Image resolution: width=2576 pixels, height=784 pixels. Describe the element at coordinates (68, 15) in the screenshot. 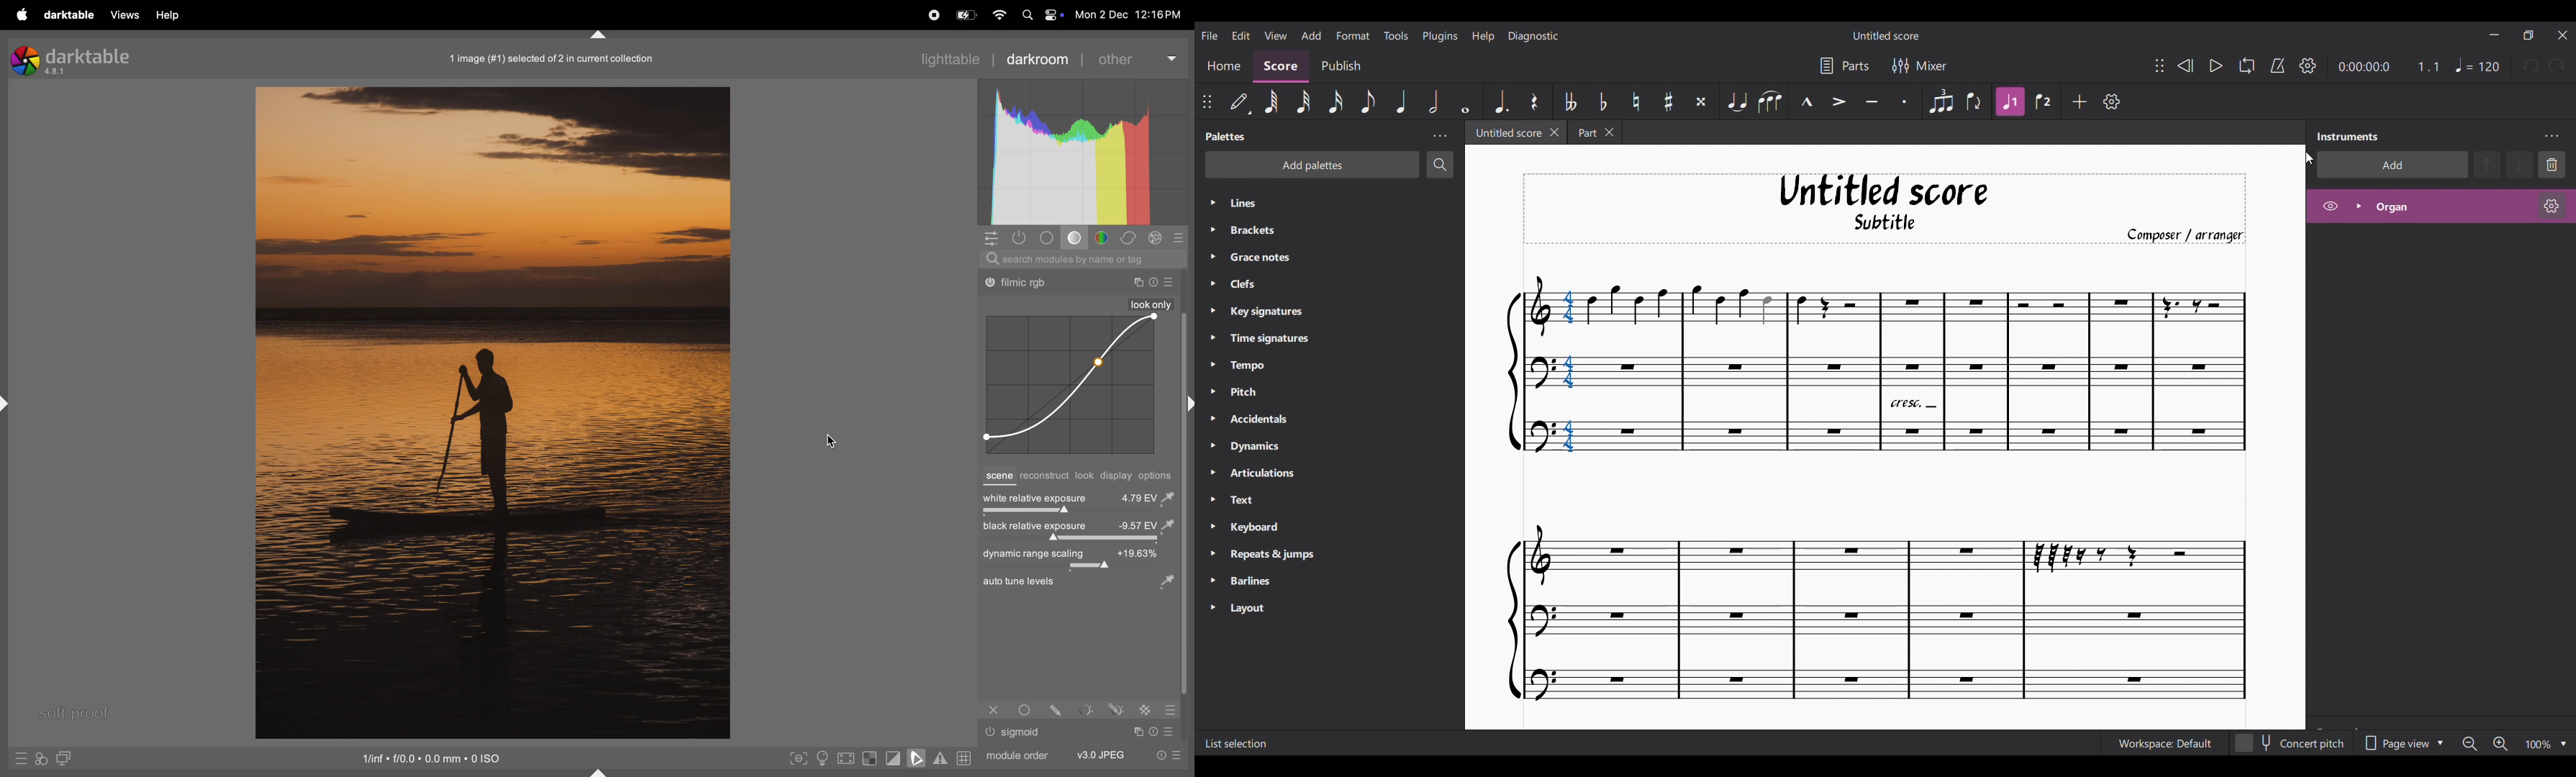

I see `darktable` at that location.